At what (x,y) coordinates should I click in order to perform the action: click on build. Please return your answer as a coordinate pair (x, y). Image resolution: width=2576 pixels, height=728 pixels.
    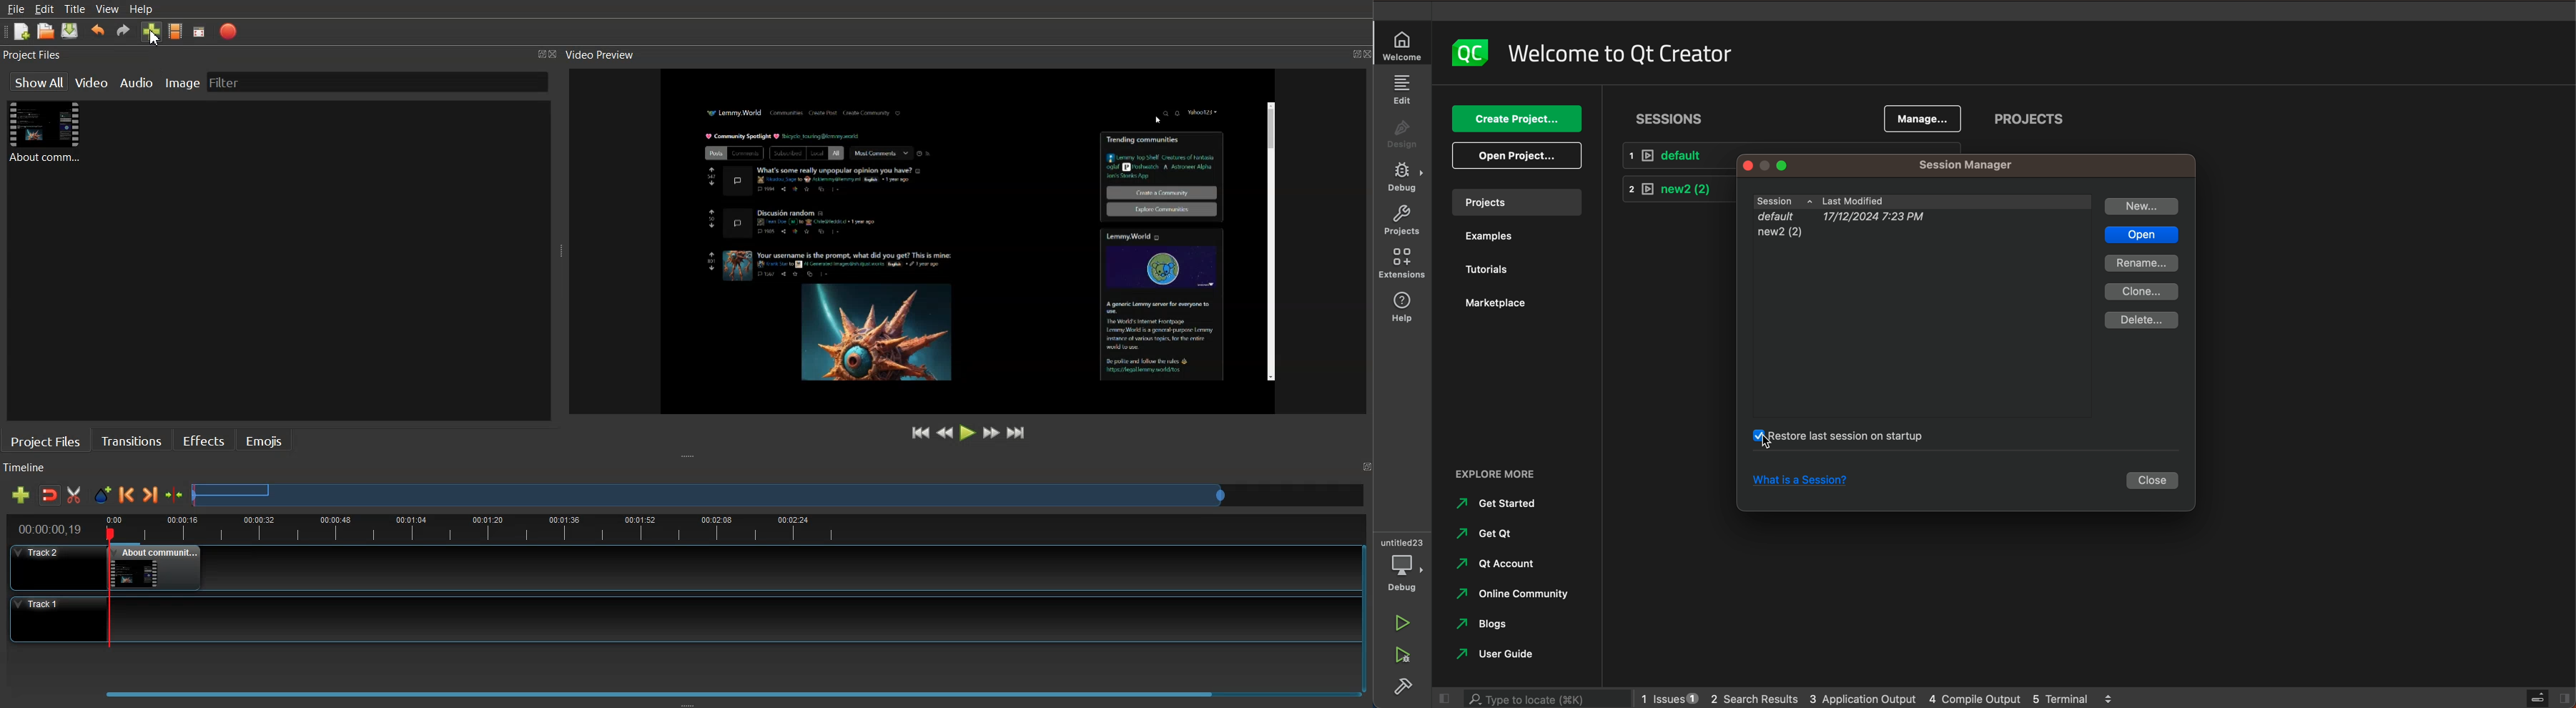
    Looking at the image, I should click on (1400, 685).